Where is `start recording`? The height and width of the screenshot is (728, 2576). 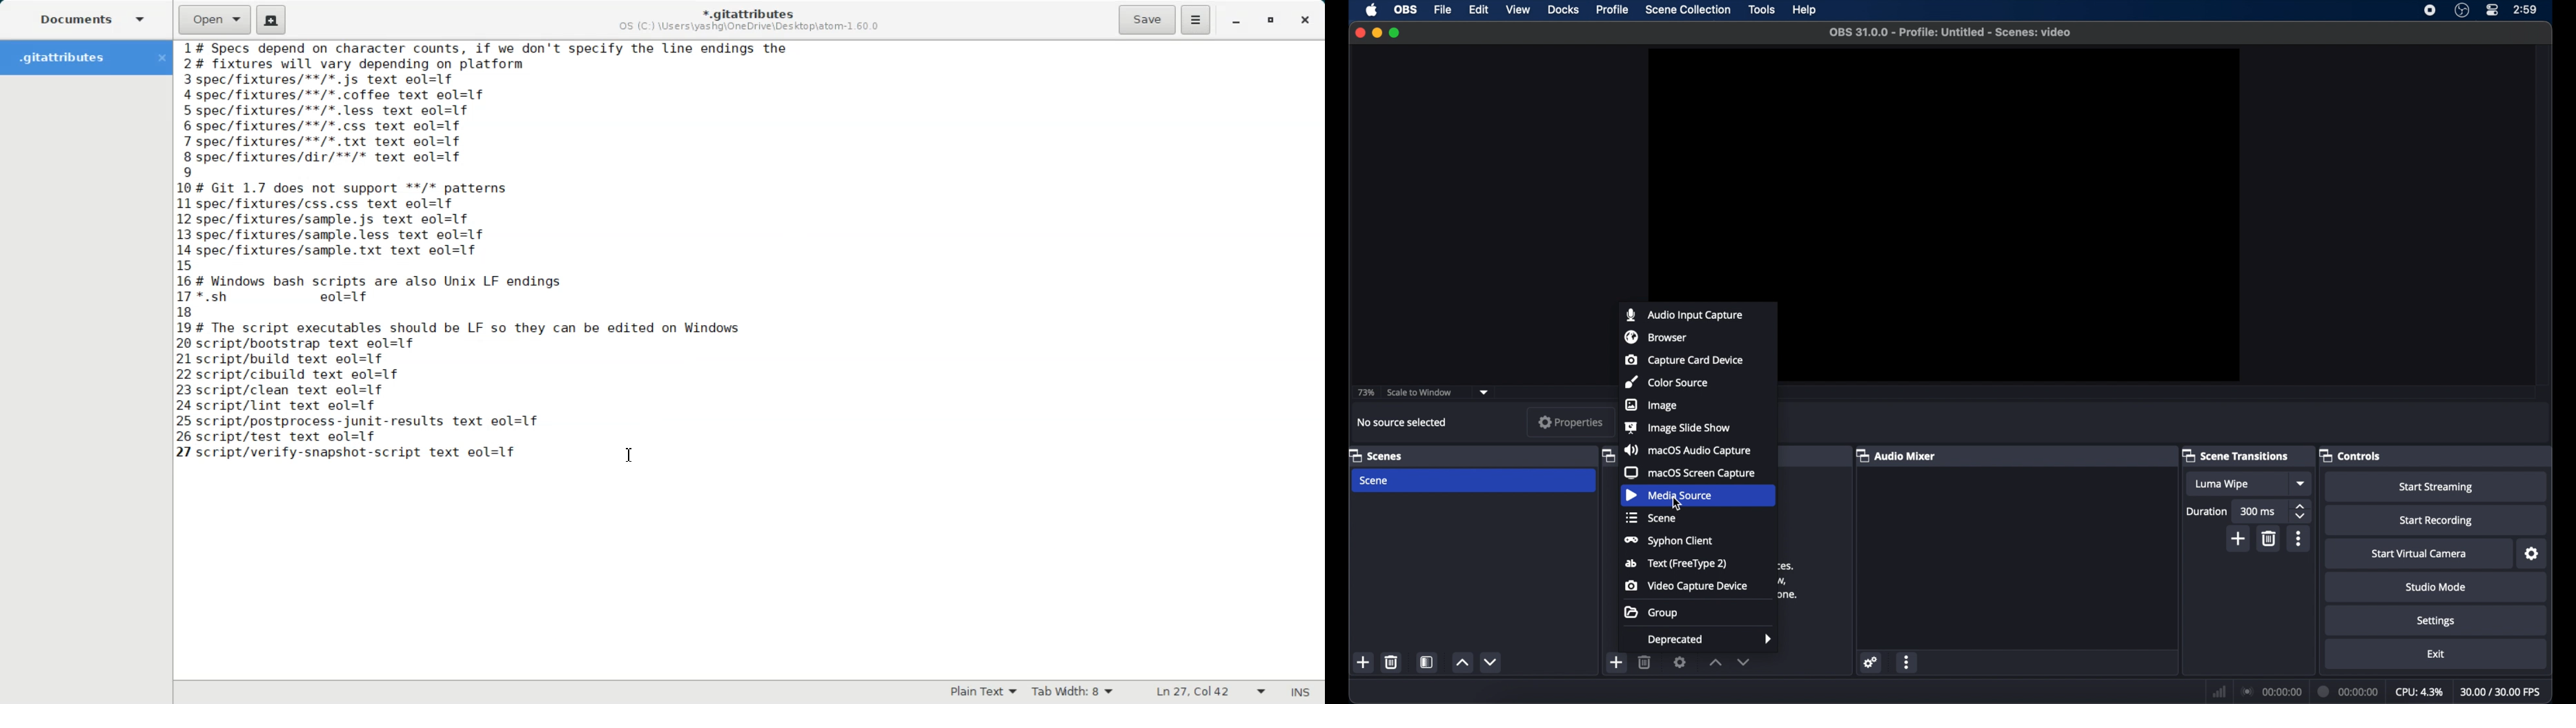
start recording is located at coordinates (2436, 521).